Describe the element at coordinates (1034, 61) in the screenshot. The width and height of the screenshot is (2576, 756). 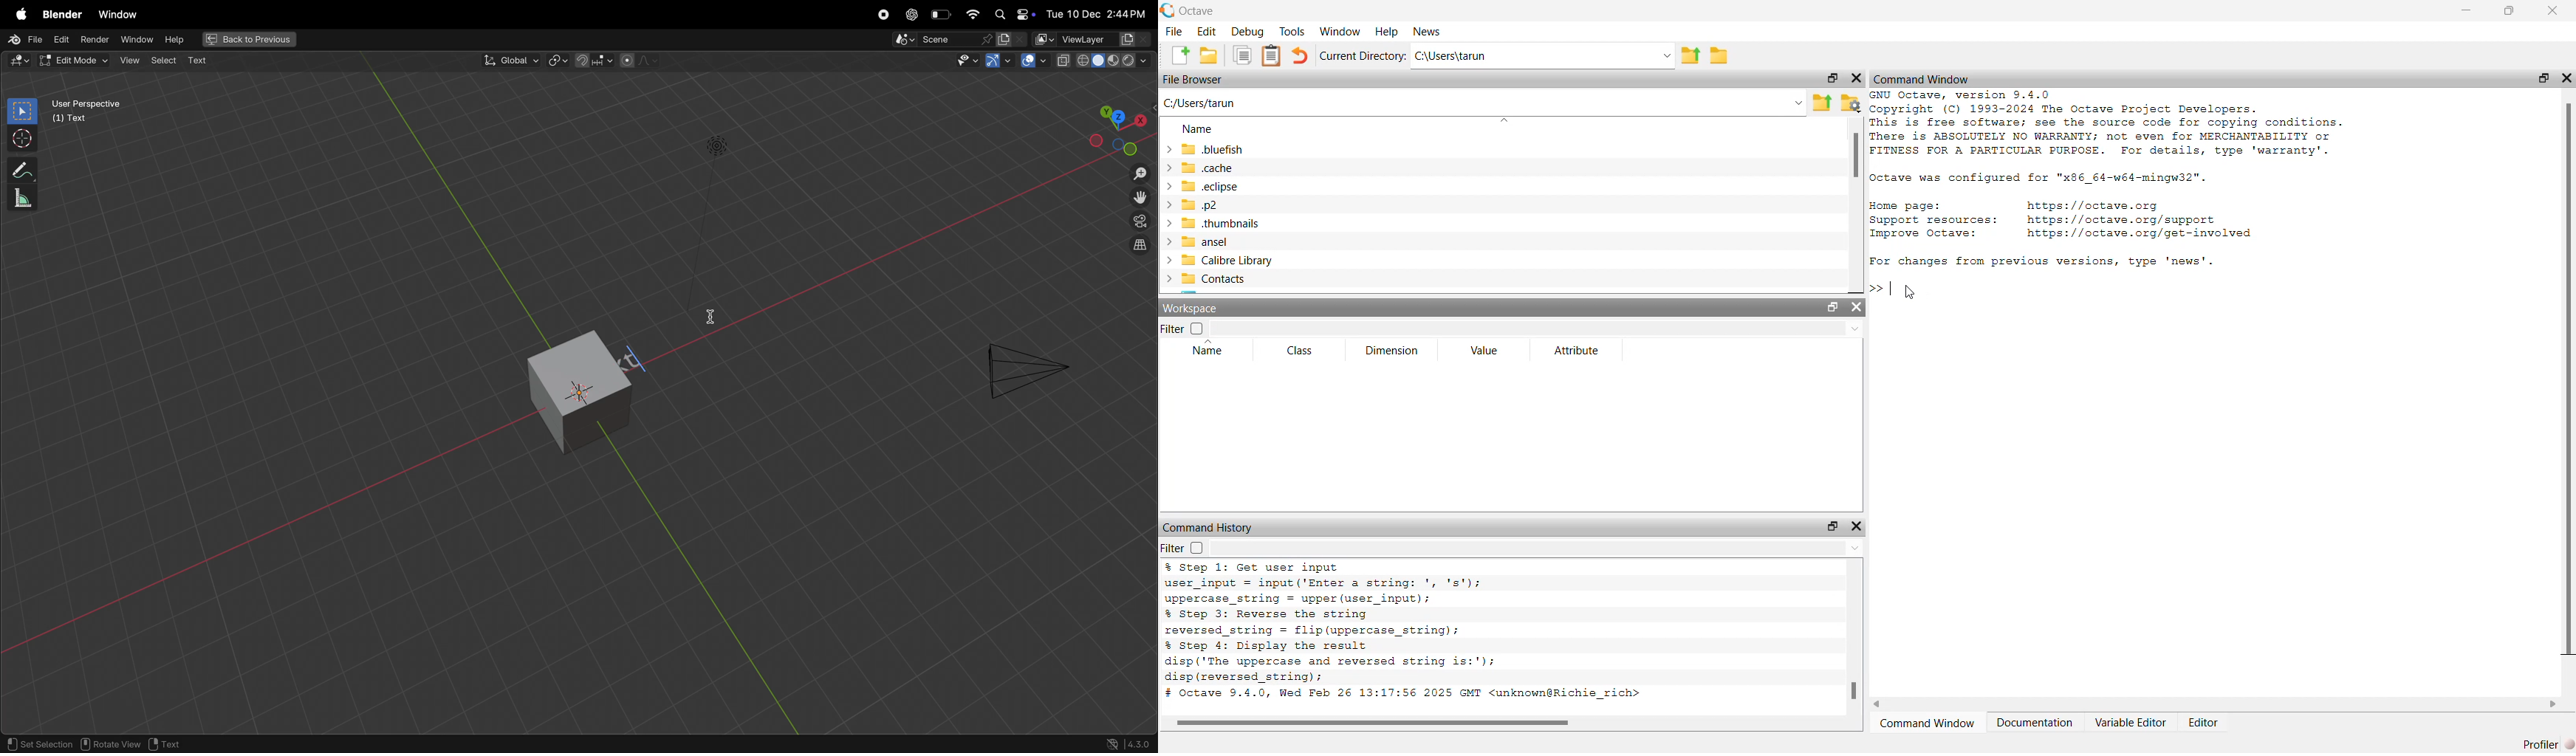
I see `` at that location.